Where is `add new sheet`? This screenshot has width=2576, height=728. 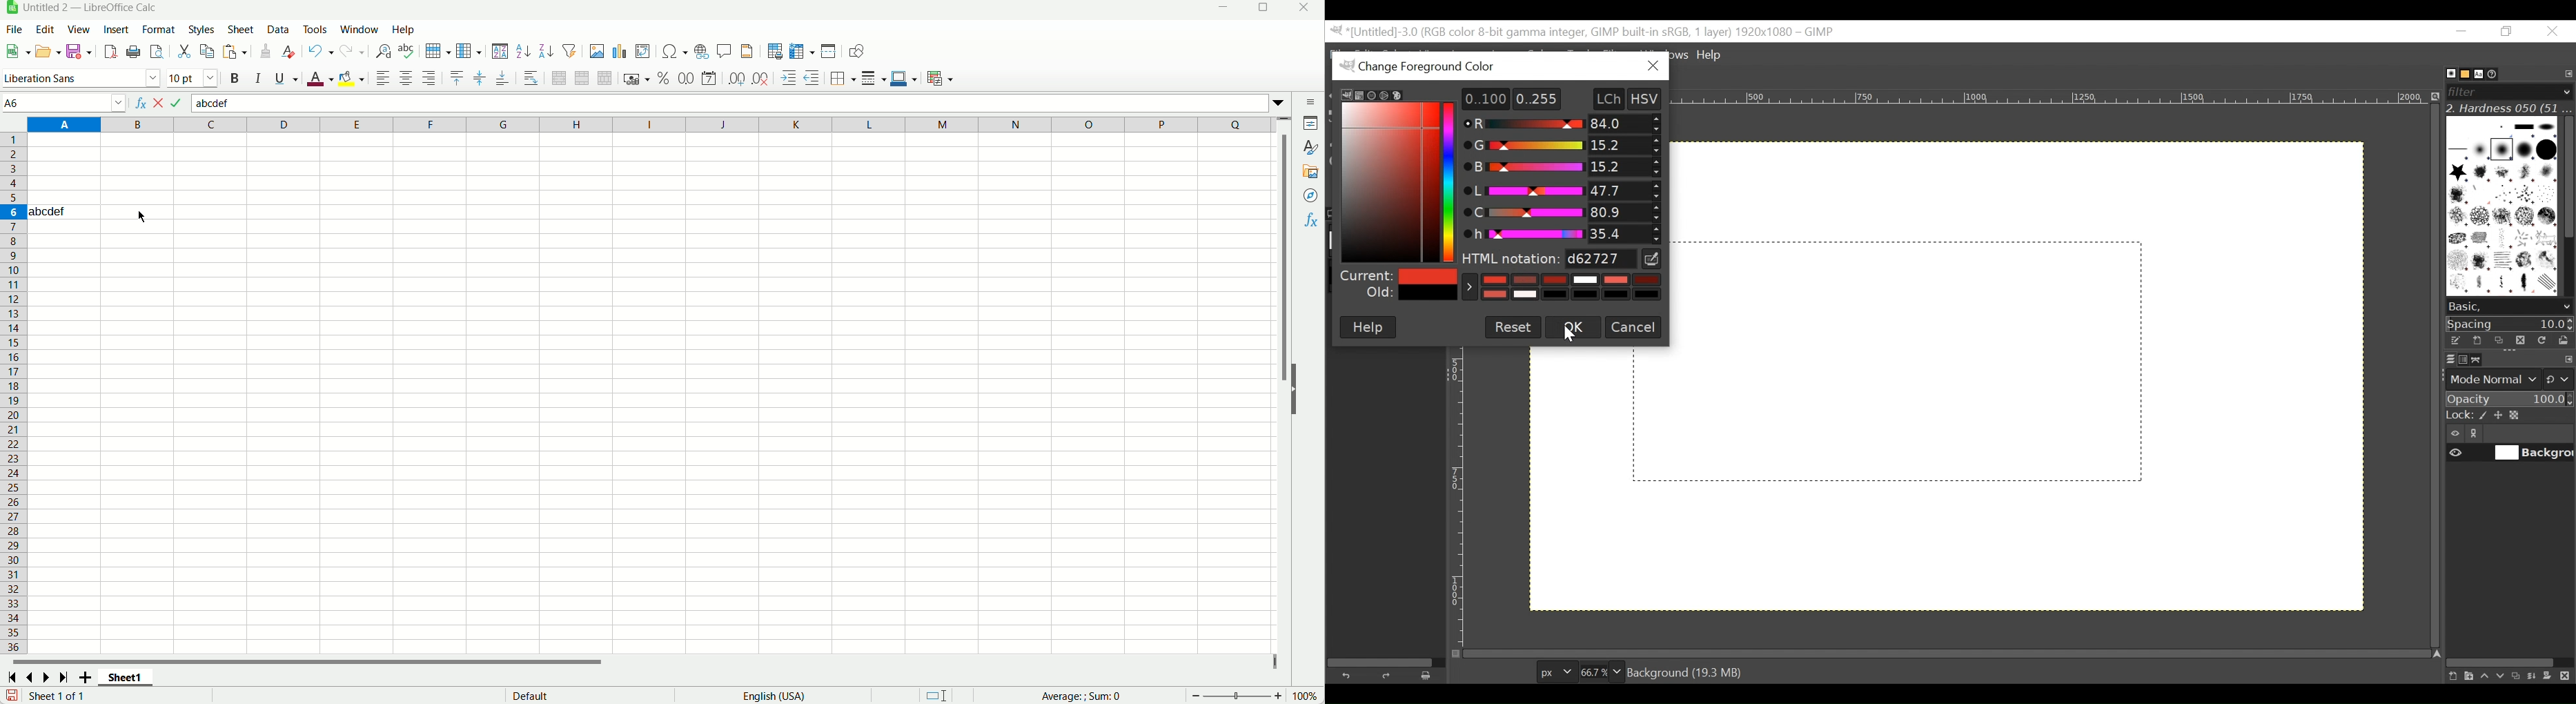 add new sheet is located at coordinates (85, 676).